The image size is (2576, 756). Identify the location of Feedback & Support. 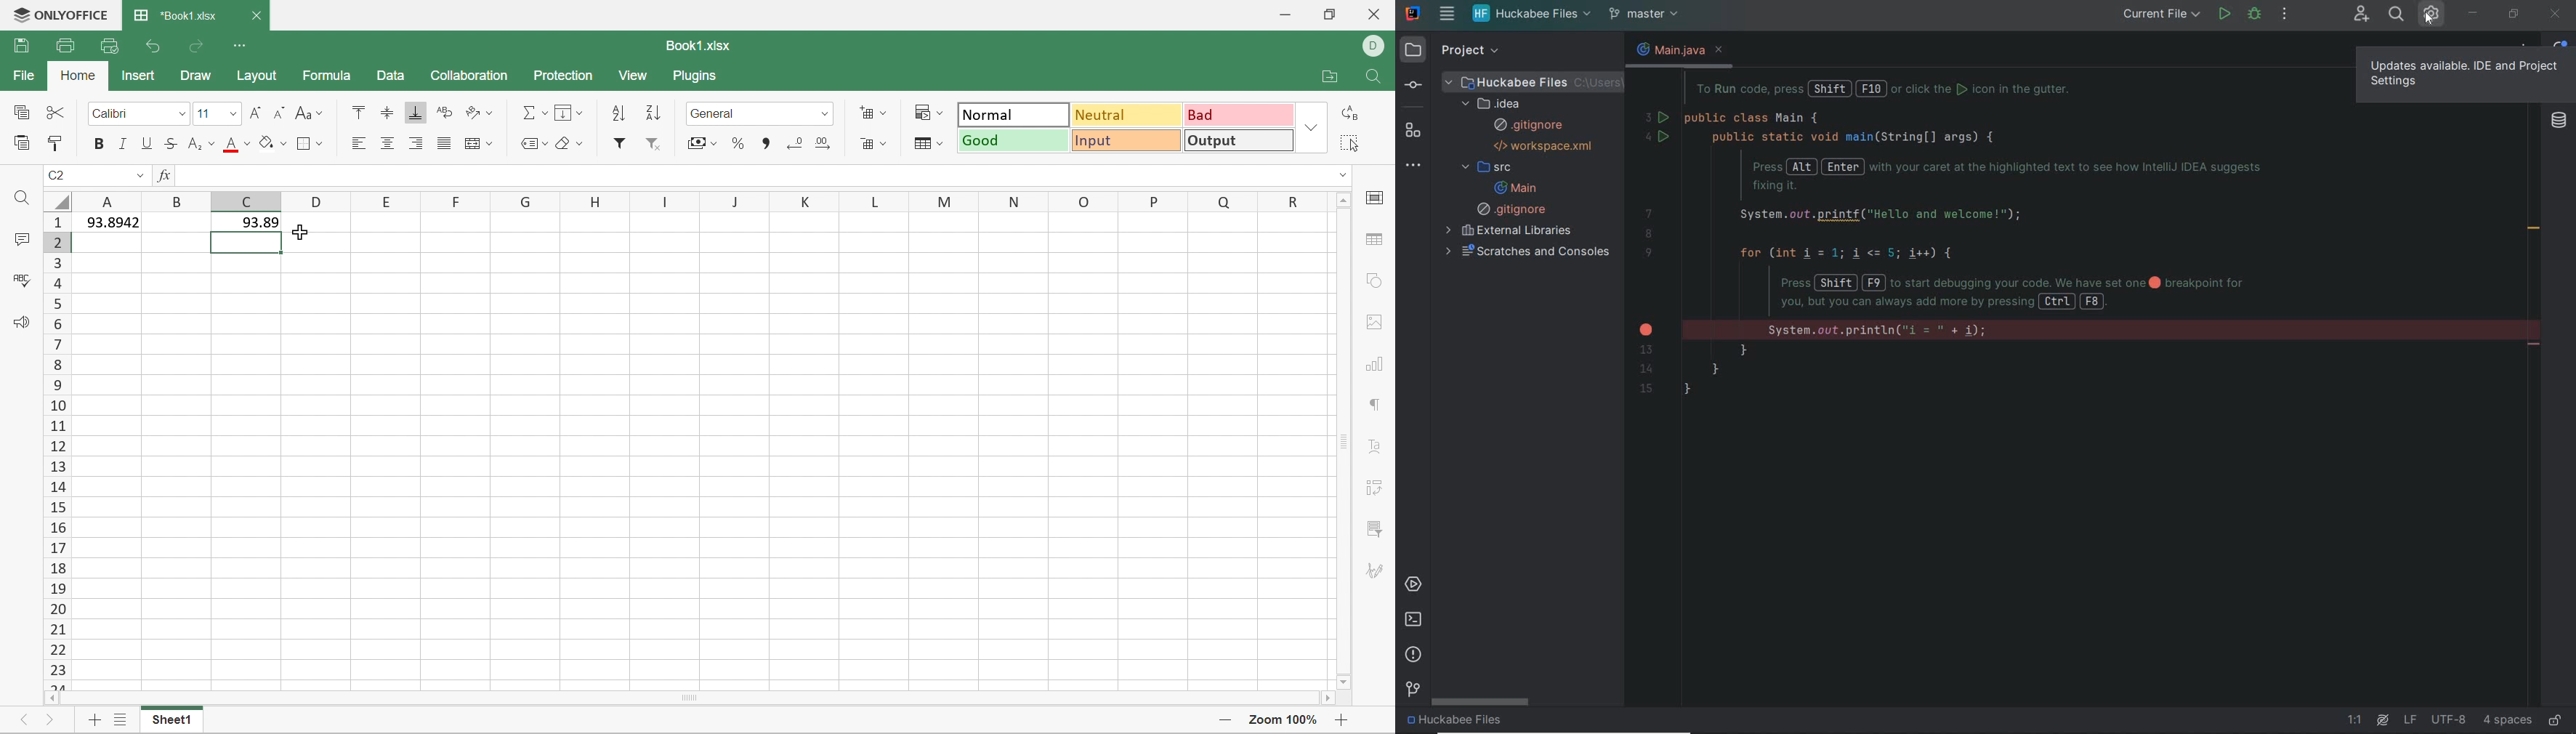
(25, 323).